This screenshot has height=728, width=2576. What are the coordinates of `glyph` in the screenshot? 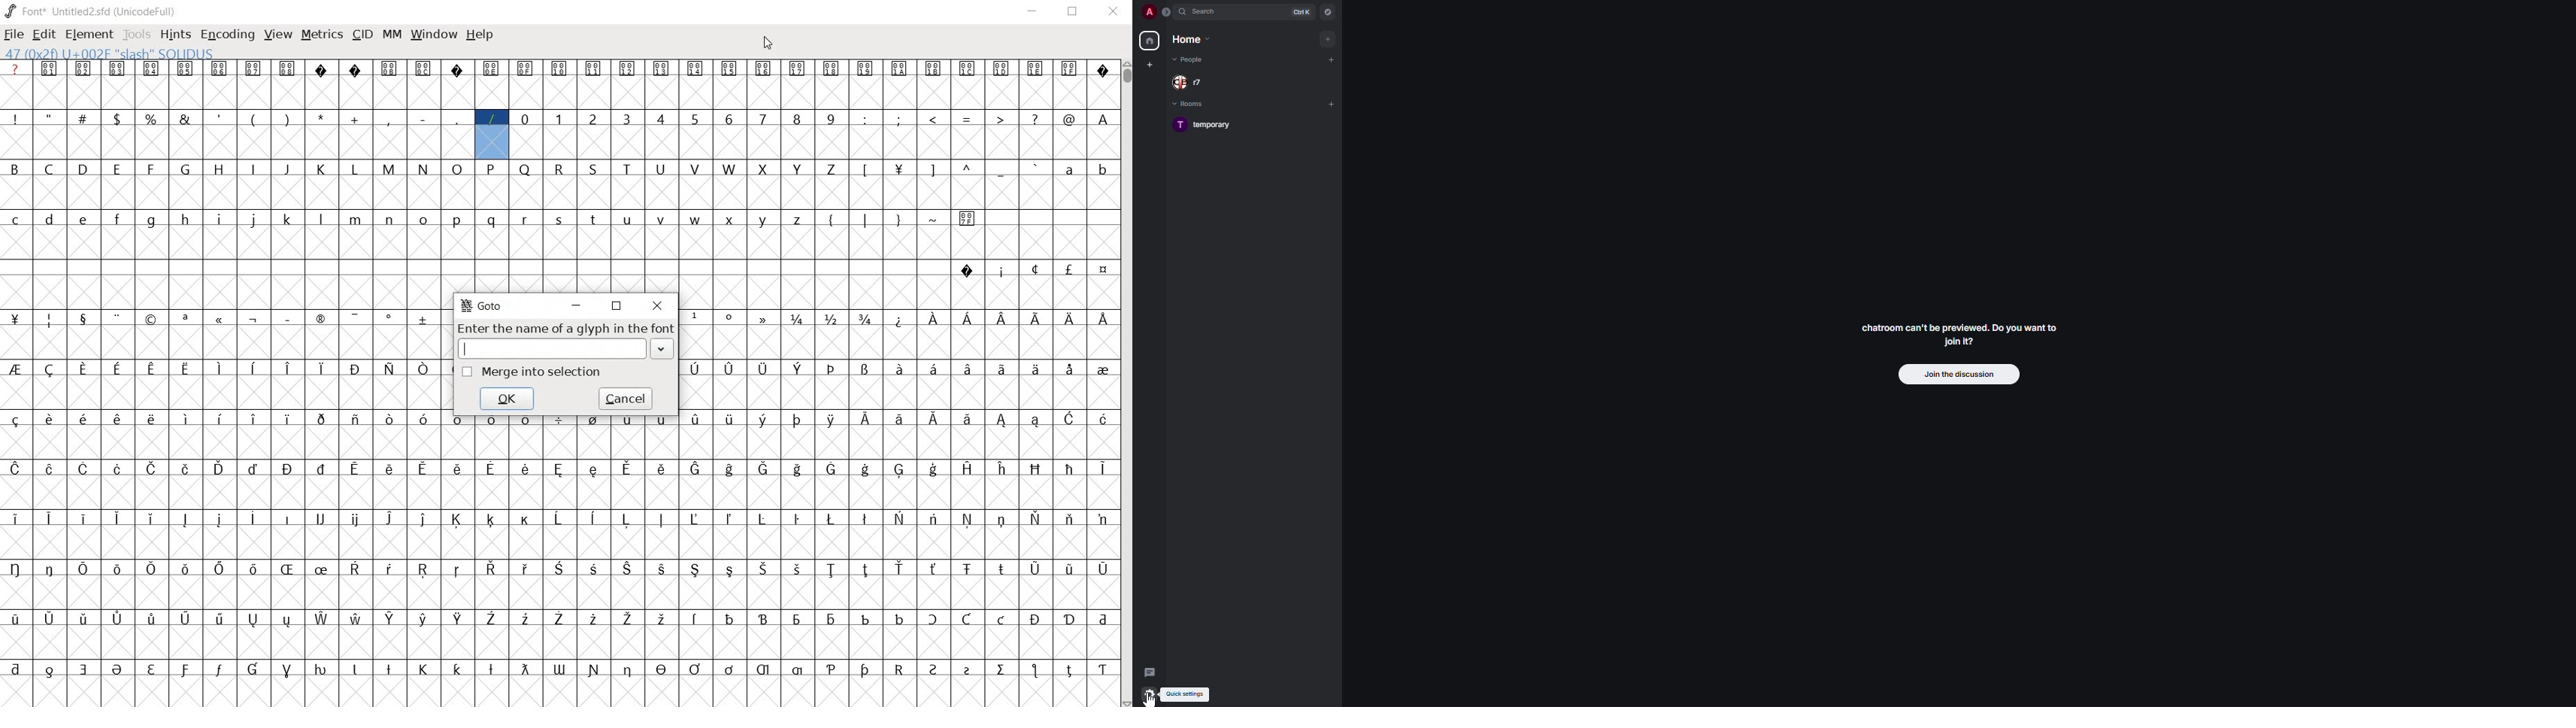 It's located at (832, 570).